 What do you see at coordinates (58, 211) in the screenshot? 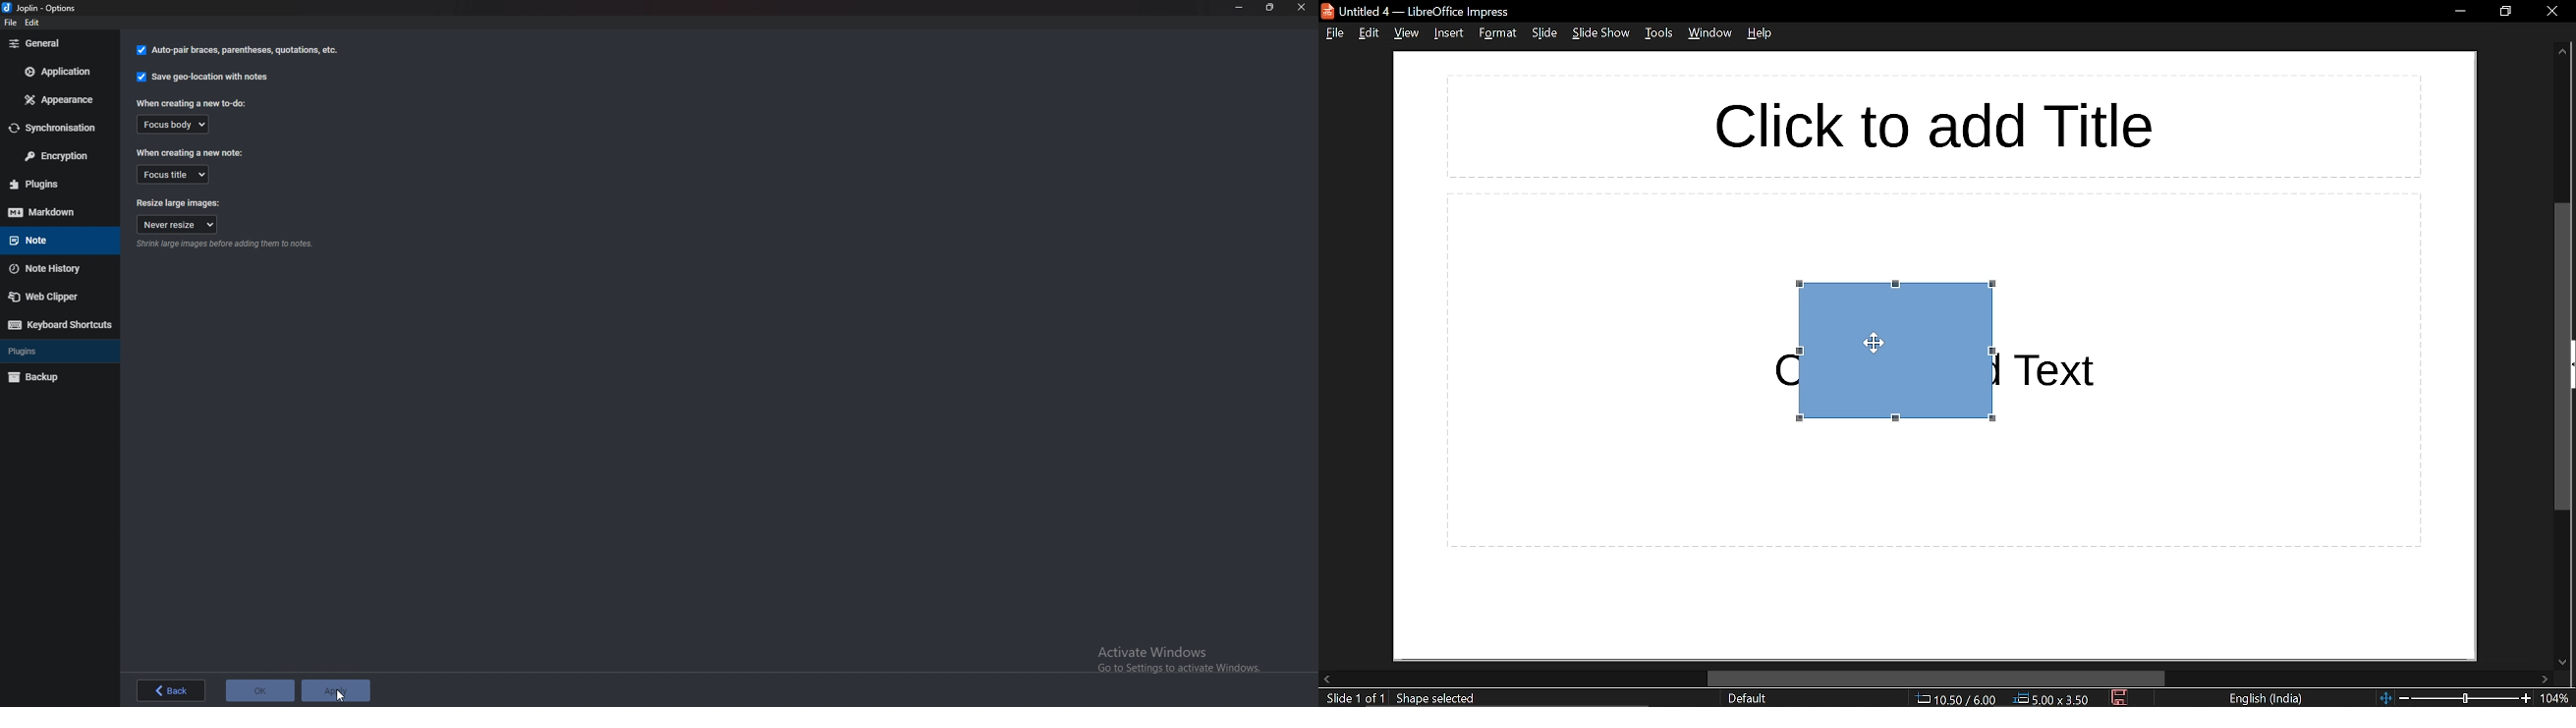
I see `Mark down` at bounding box center [58, 211].